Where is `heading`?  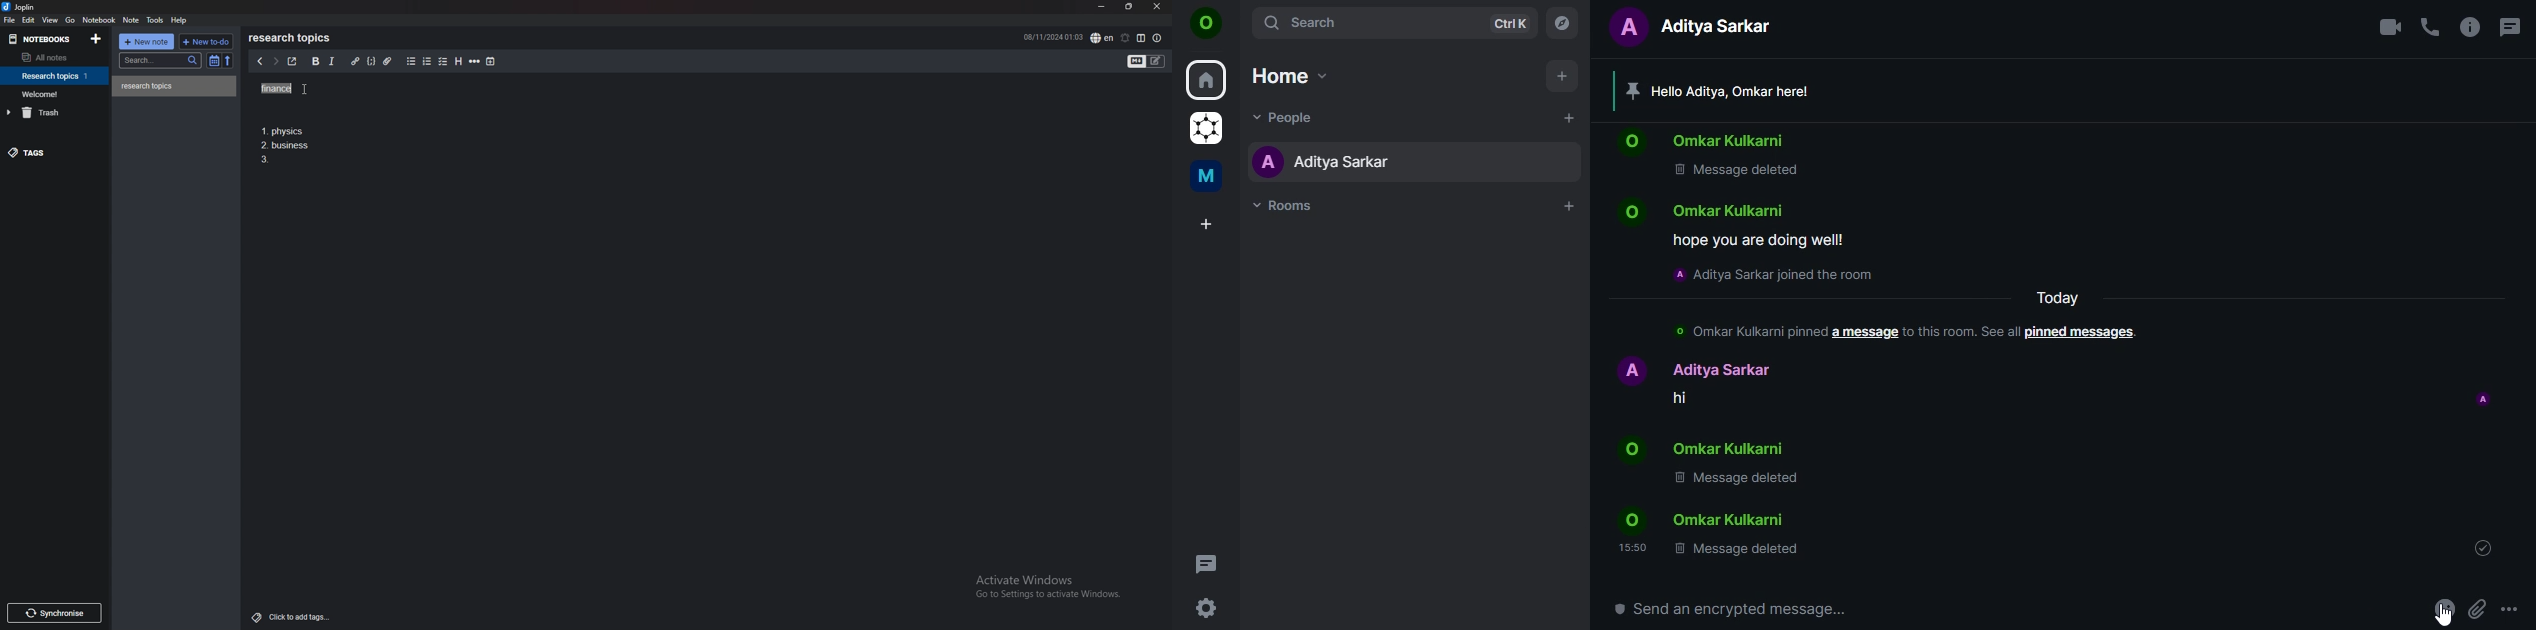 heading is located at coordinates (458, 62).